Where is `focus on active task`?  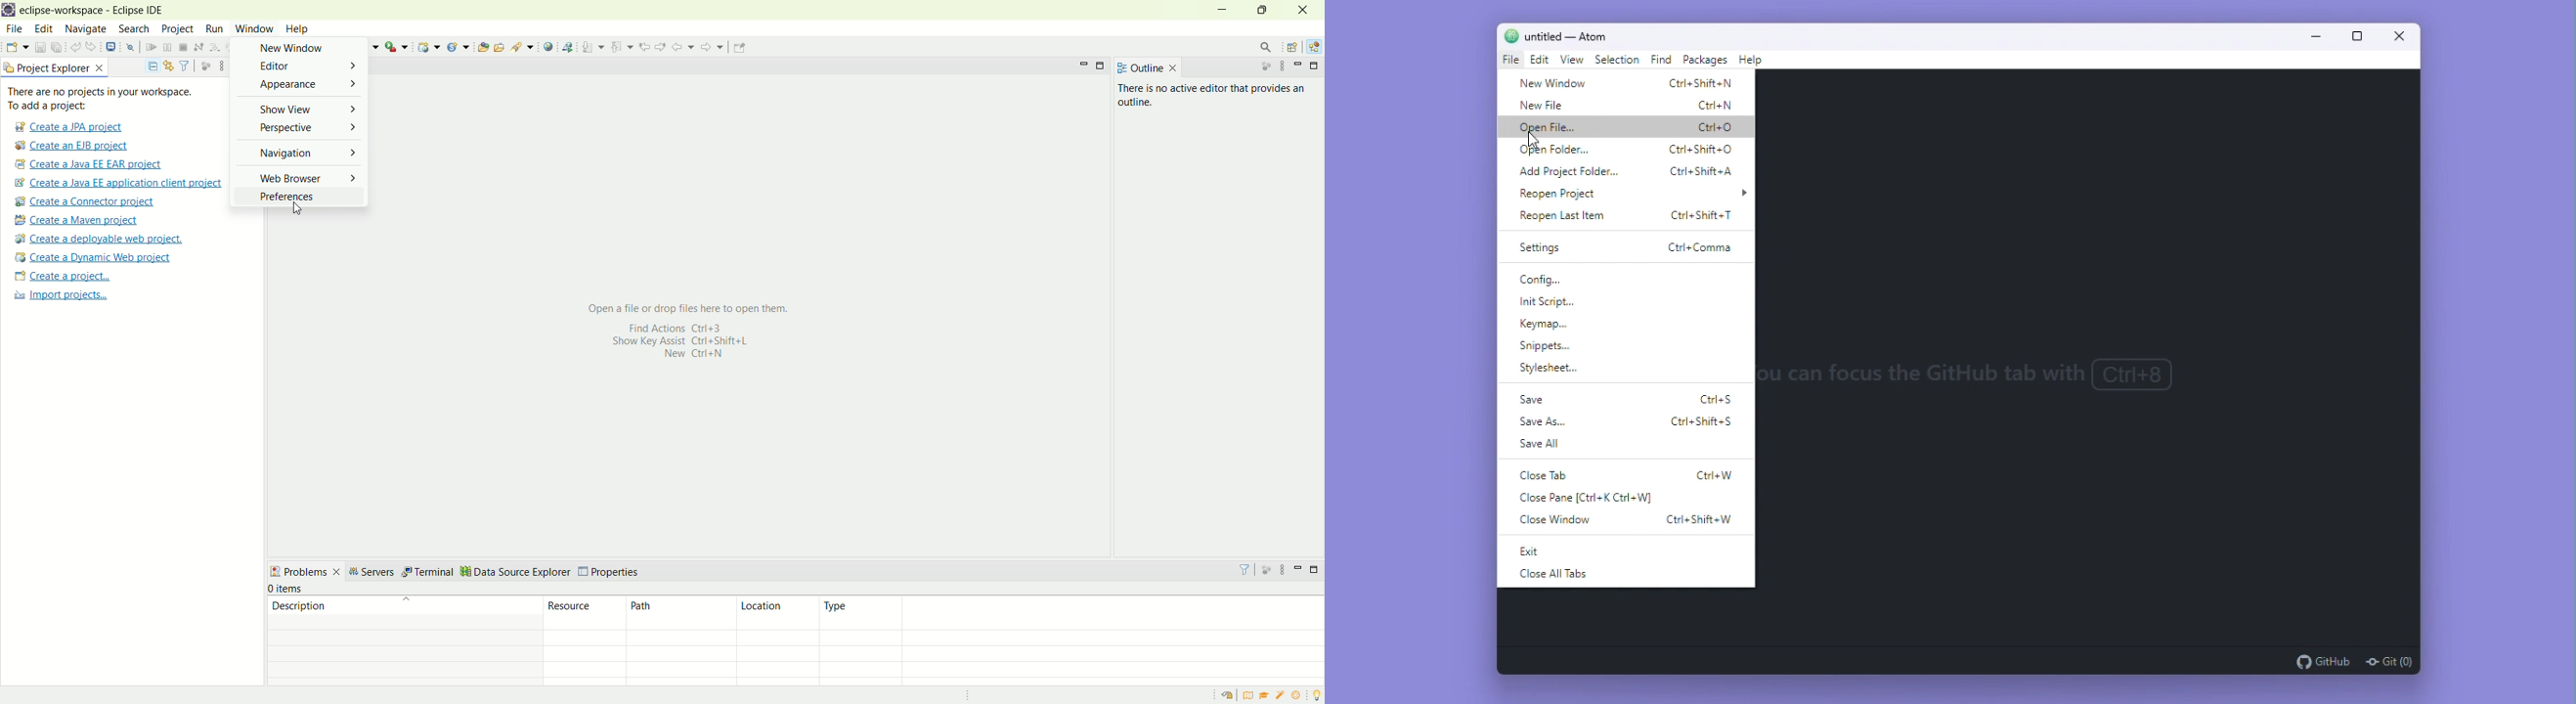 focus on active task is located at coordinates (1259, 67).